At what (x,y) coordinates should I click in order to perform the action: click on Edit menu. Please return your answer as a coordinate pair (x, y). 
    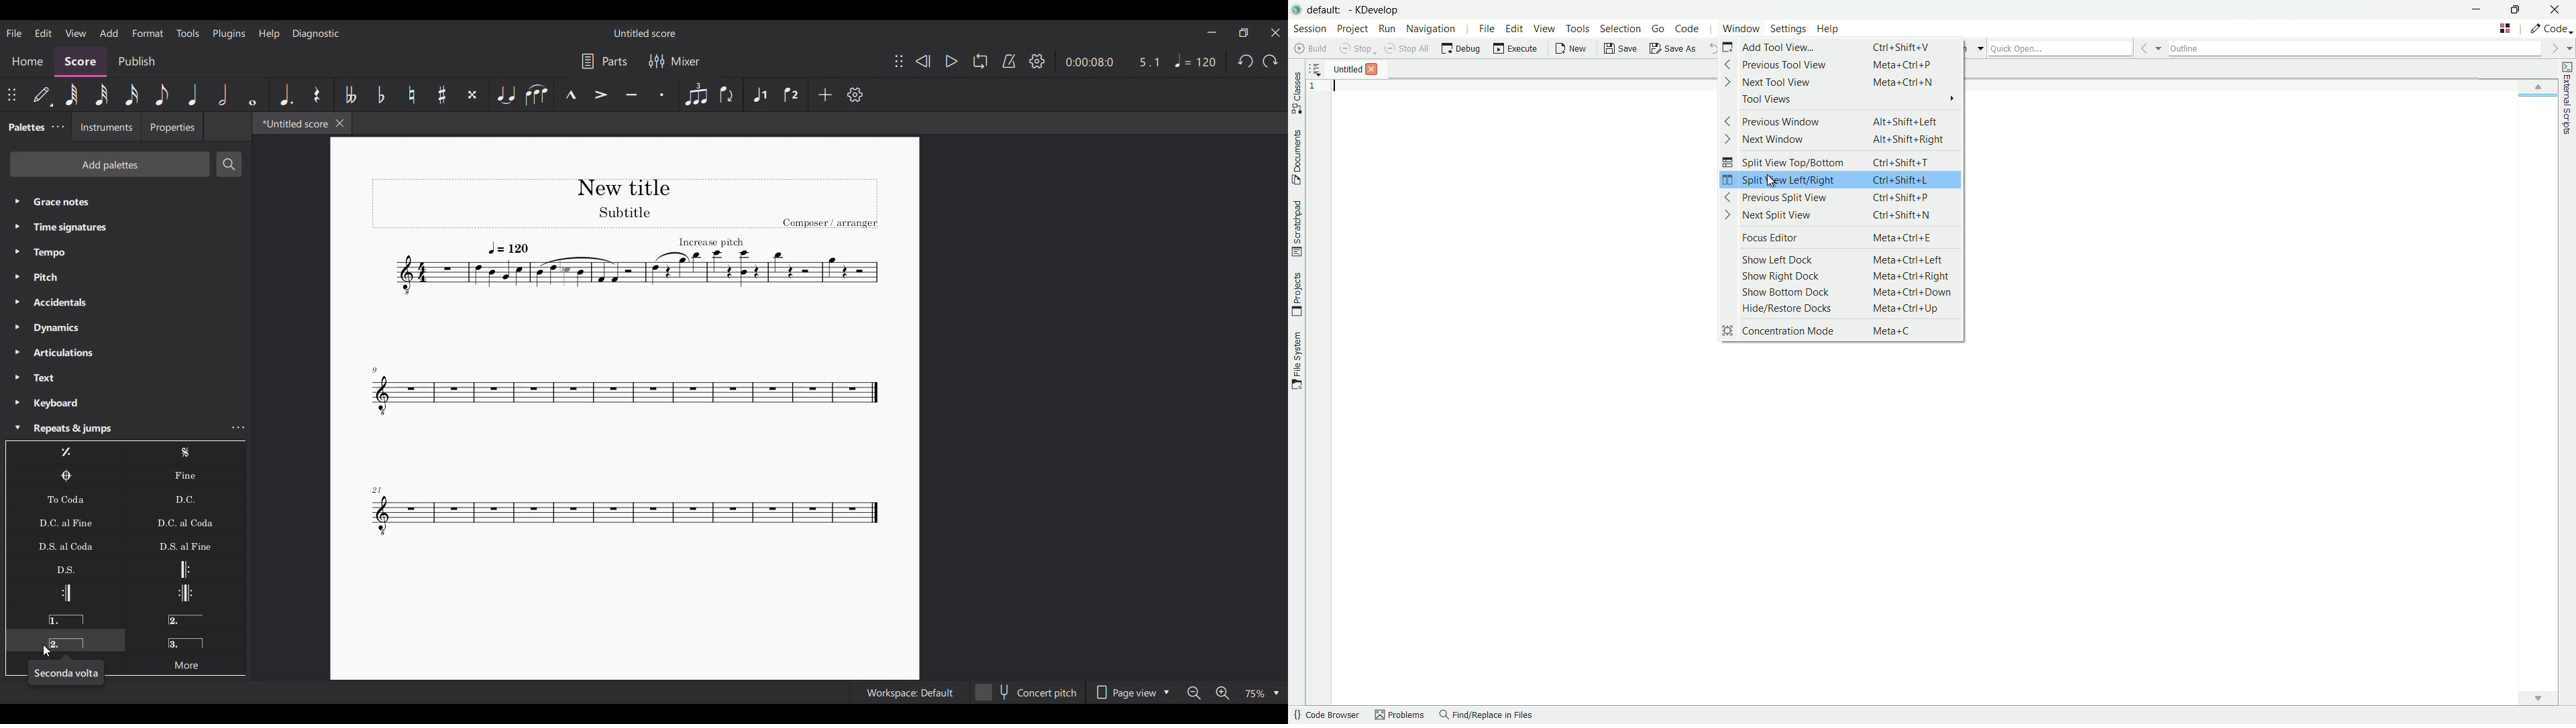
    Looking at the image, I should click on (44, 34).